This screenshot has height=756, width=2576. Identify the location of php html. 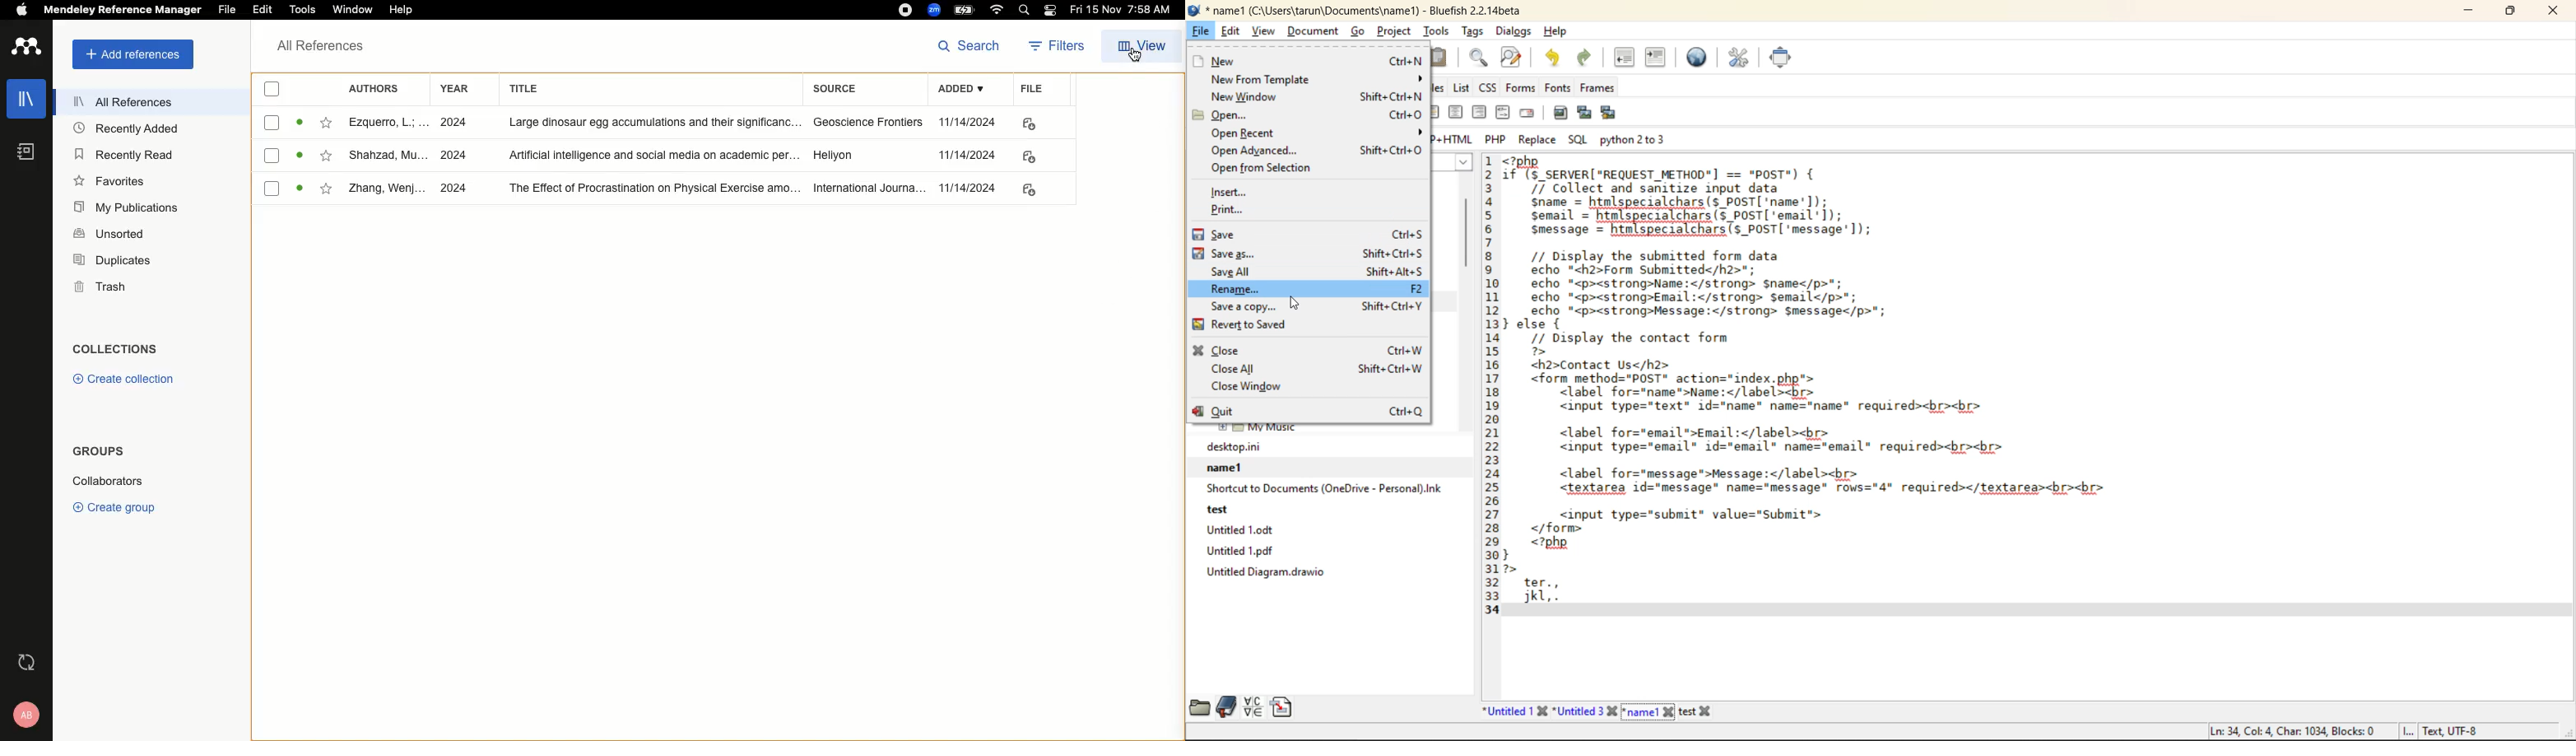
(1451, 138).